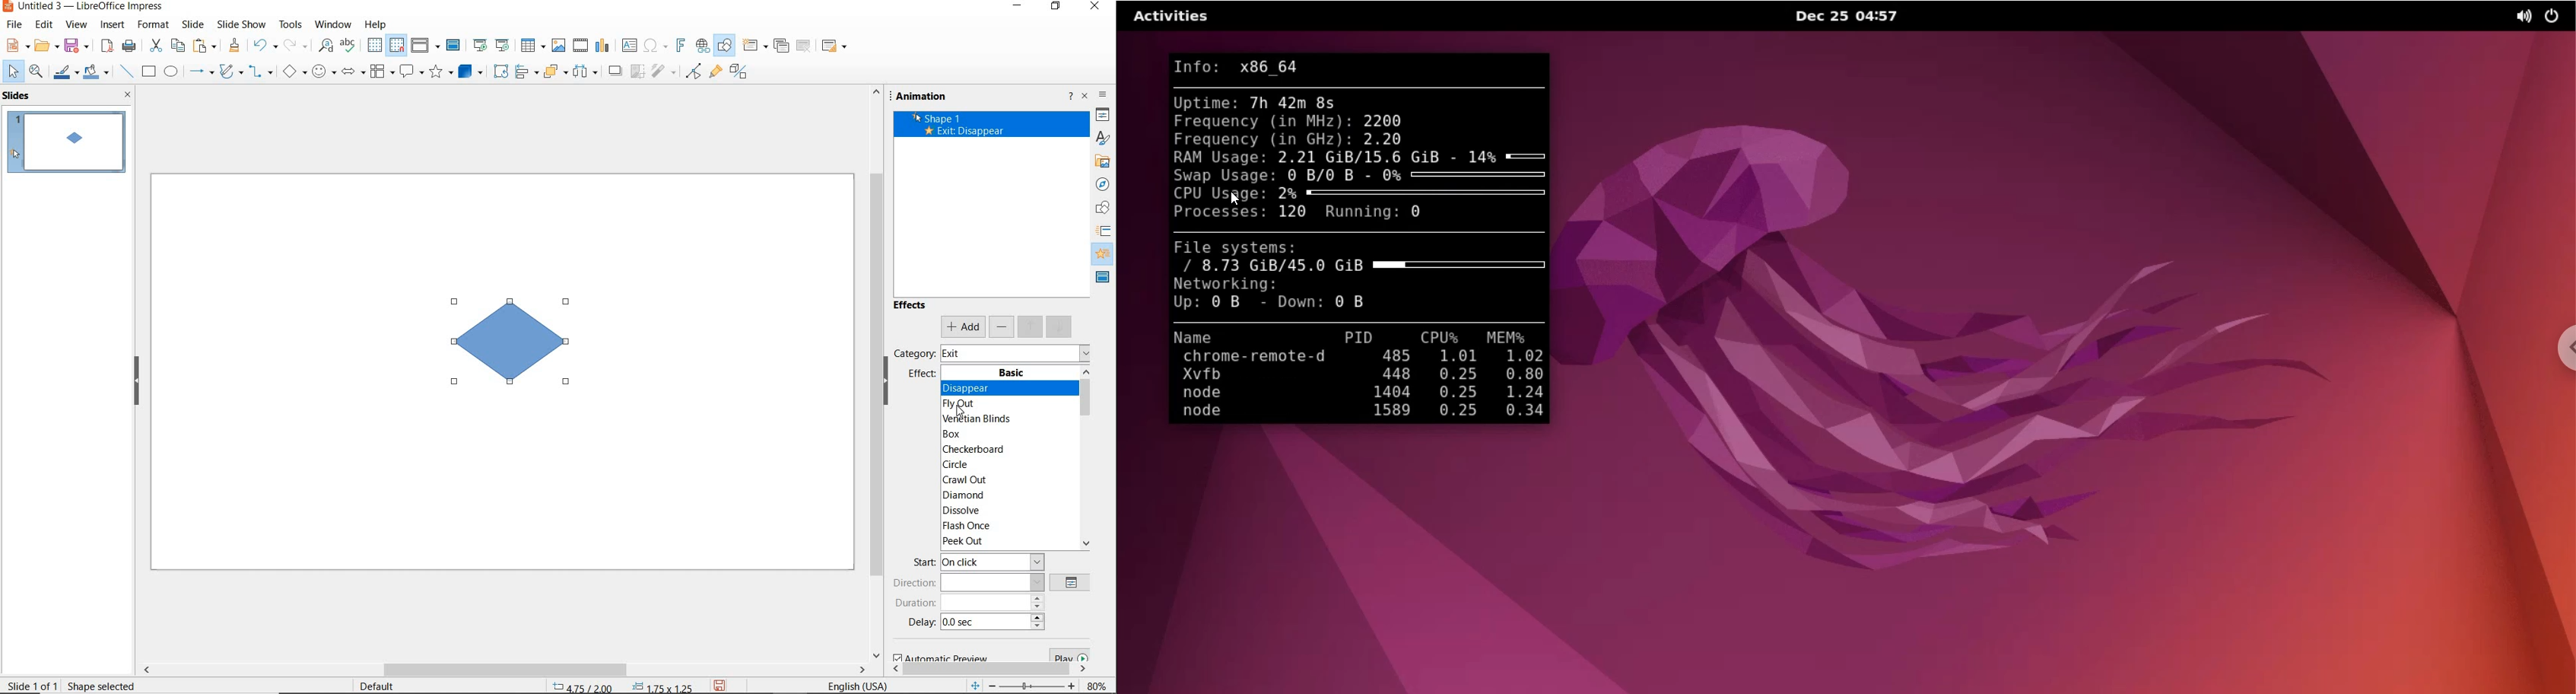 The height and width of the screenshot is (700, 2576). What do you see at coordinates (77, 47) in the screenshot?
I see `save` at bounding box center [77, 47].